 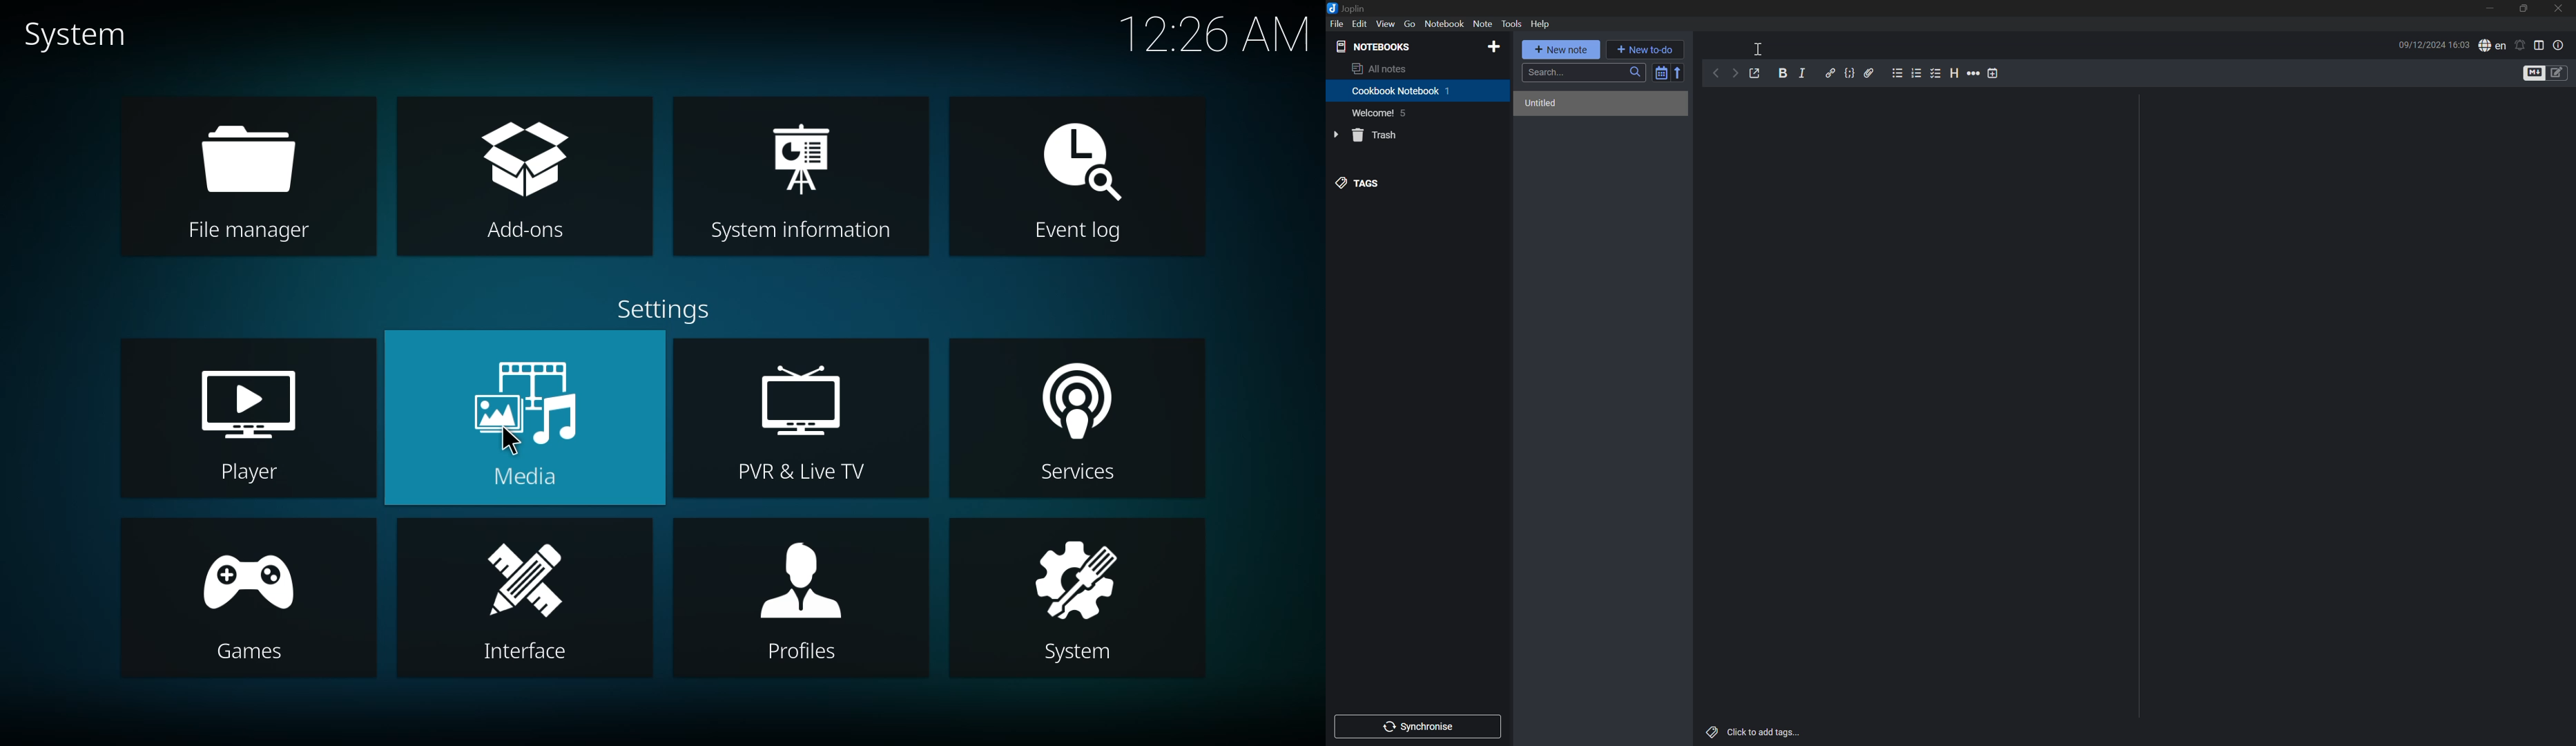 What do you see at coordinates (1419, 726) in the screenshot?
I see `Synchronise` at bounding box center [1419, 726].